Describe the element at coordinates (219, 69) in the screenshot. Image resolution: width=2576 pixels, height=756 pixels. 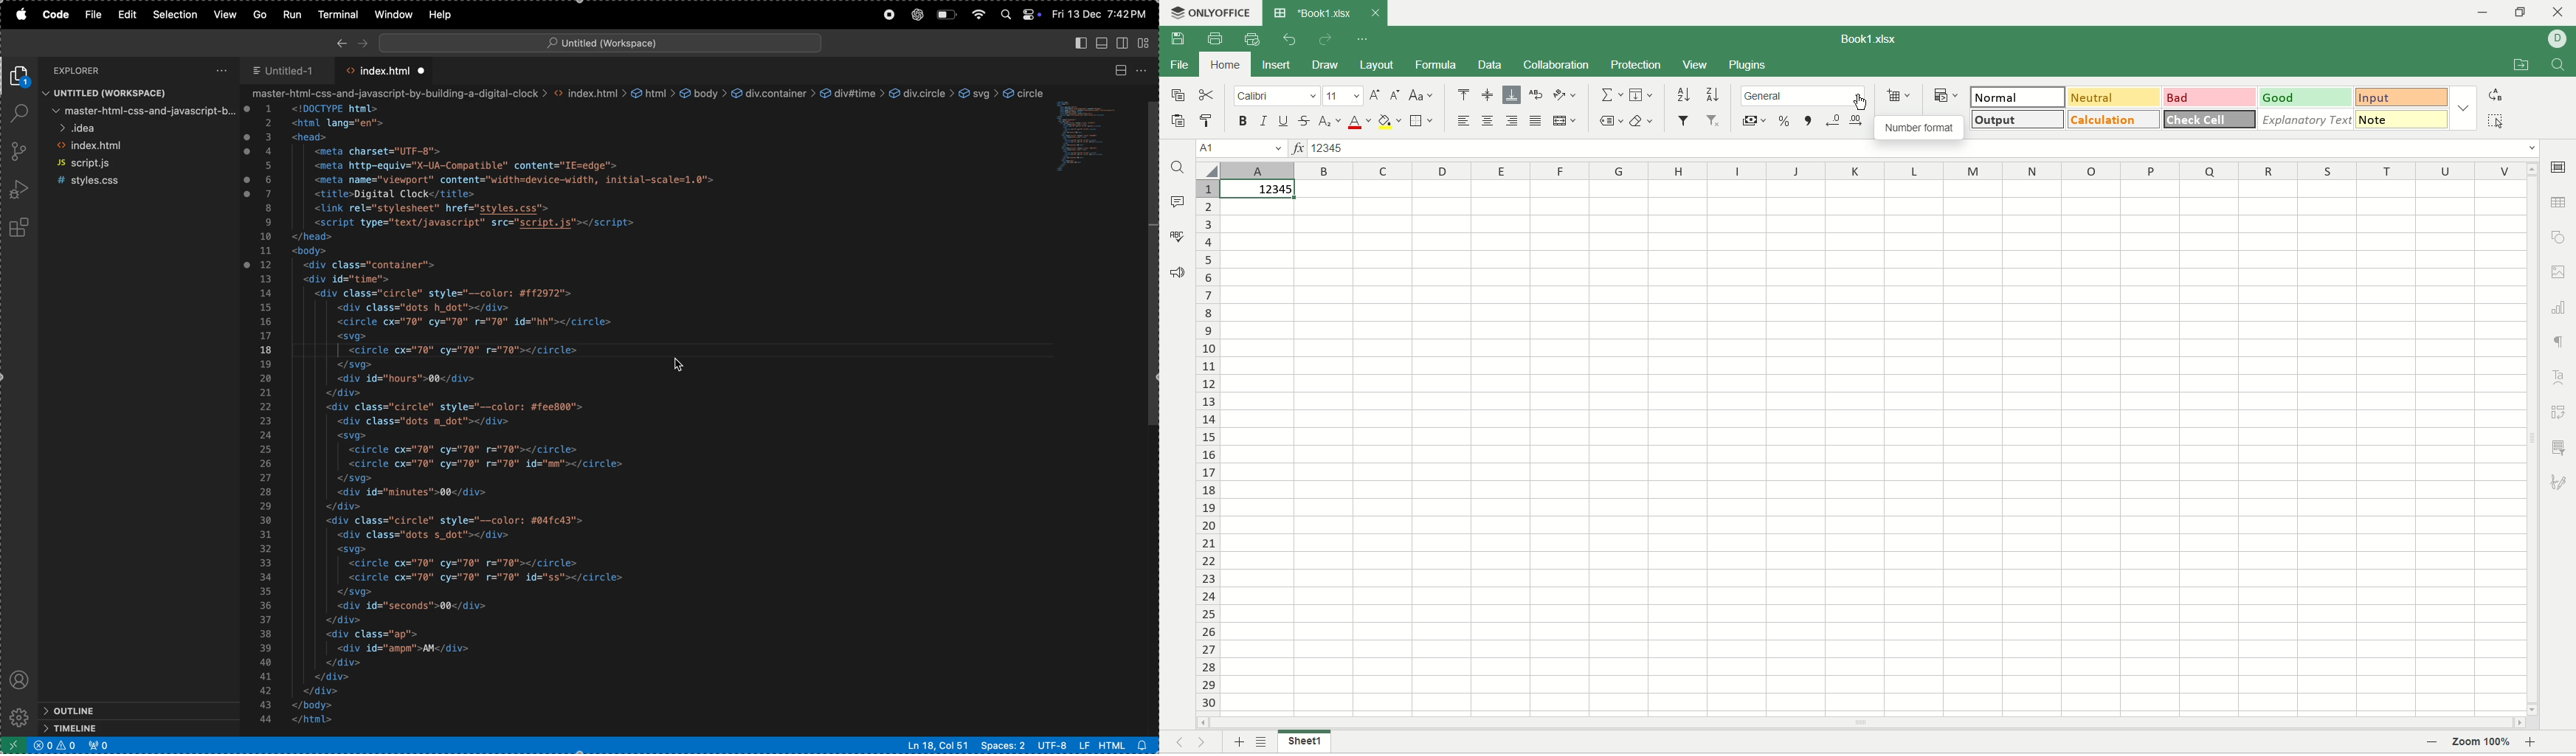
I see `options` at that location.